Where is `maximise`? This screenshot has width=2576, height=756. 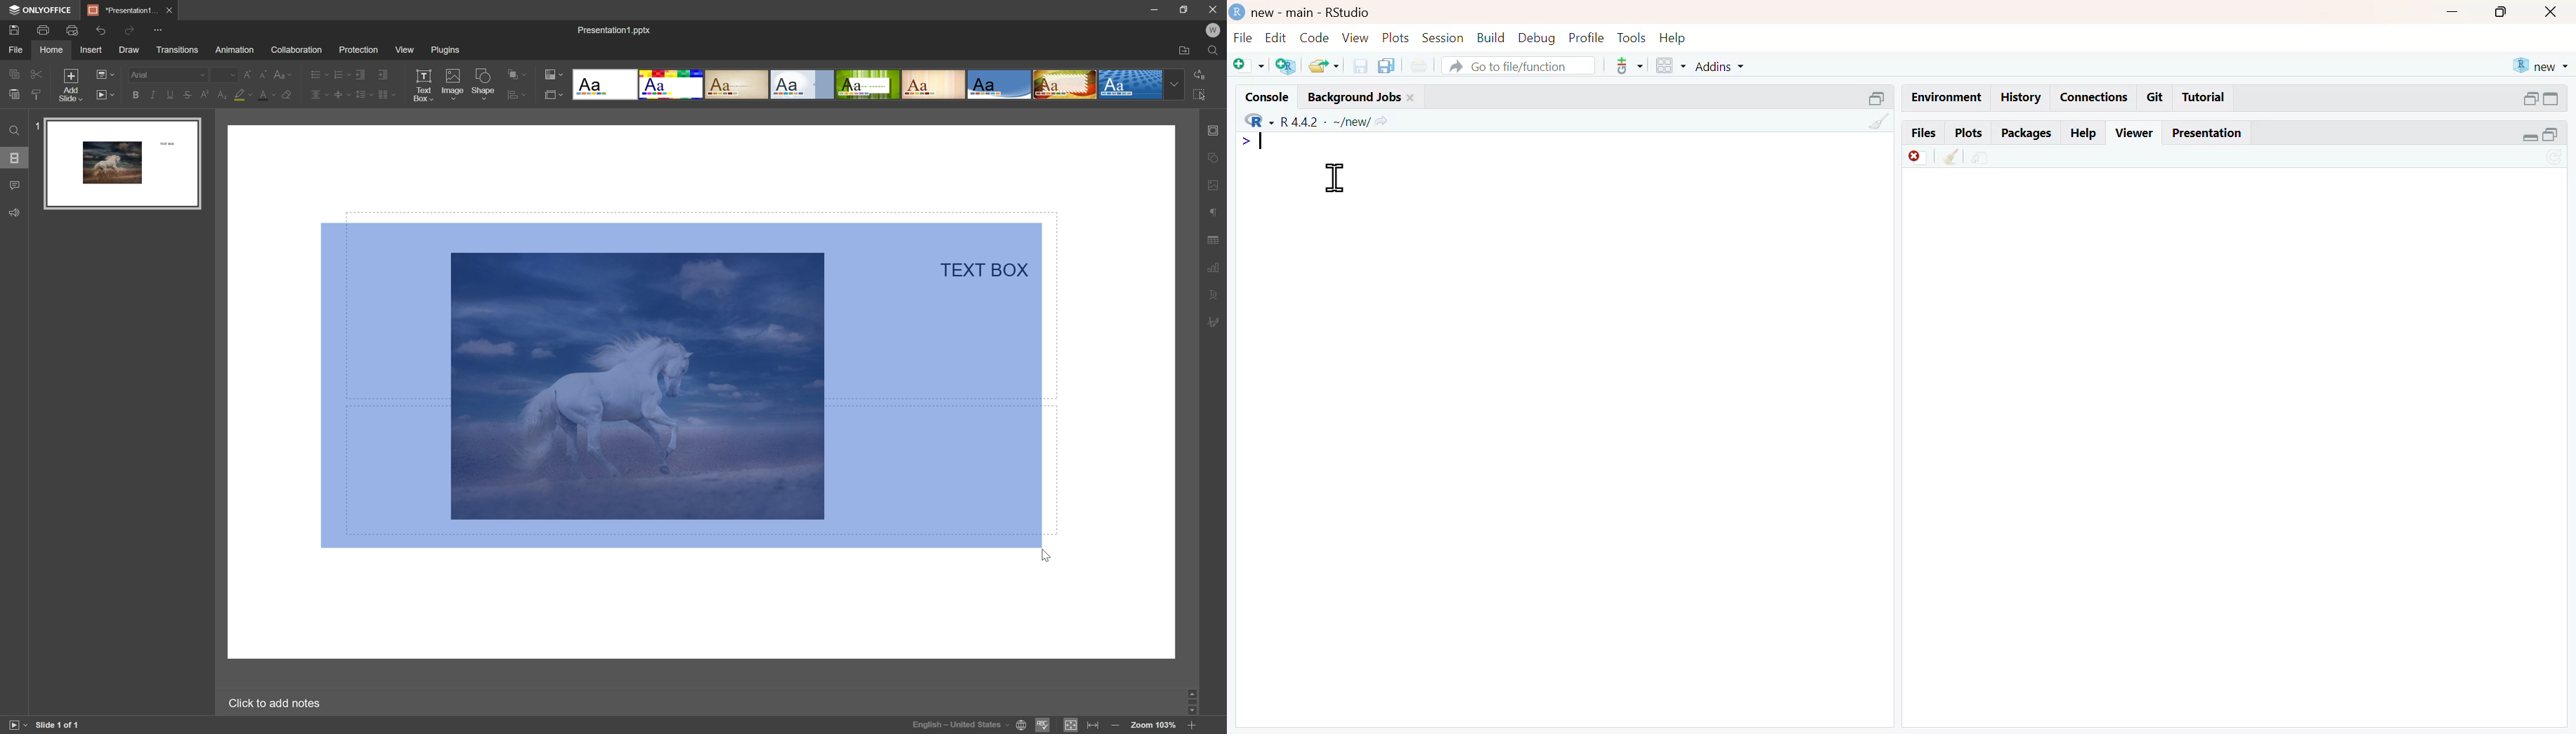 maximise is located at coordinates (2502, 11).